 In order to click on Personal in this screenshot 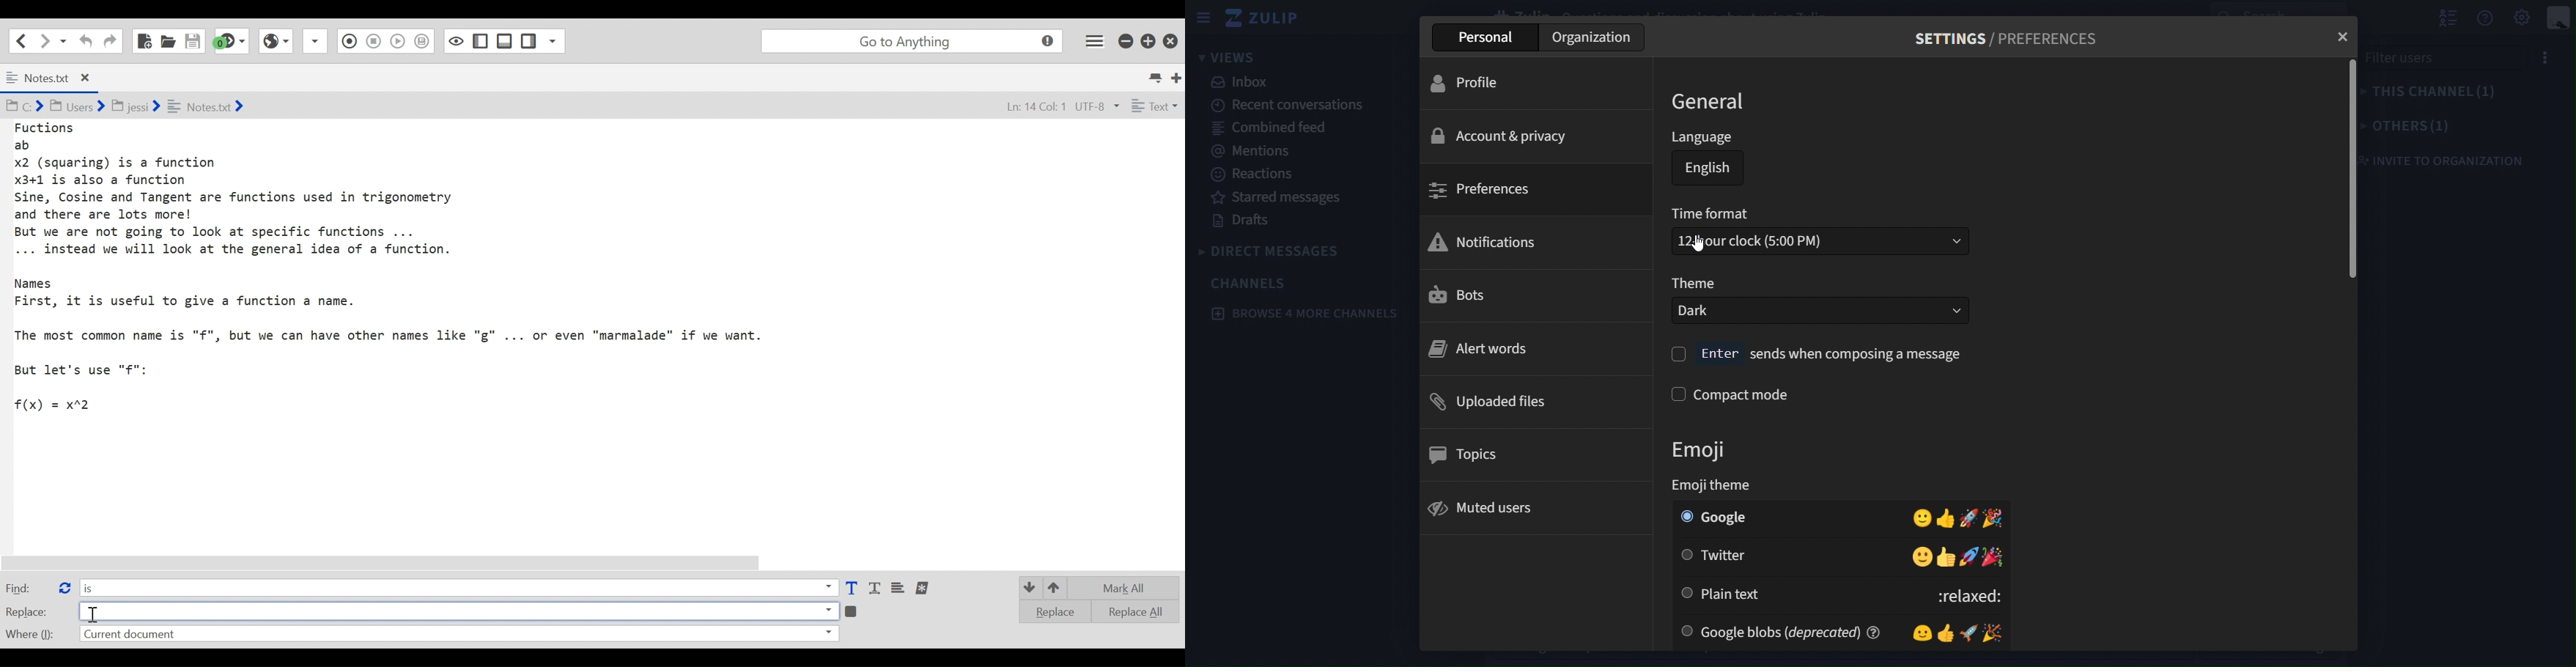, I will do `click(1481, 38)`.